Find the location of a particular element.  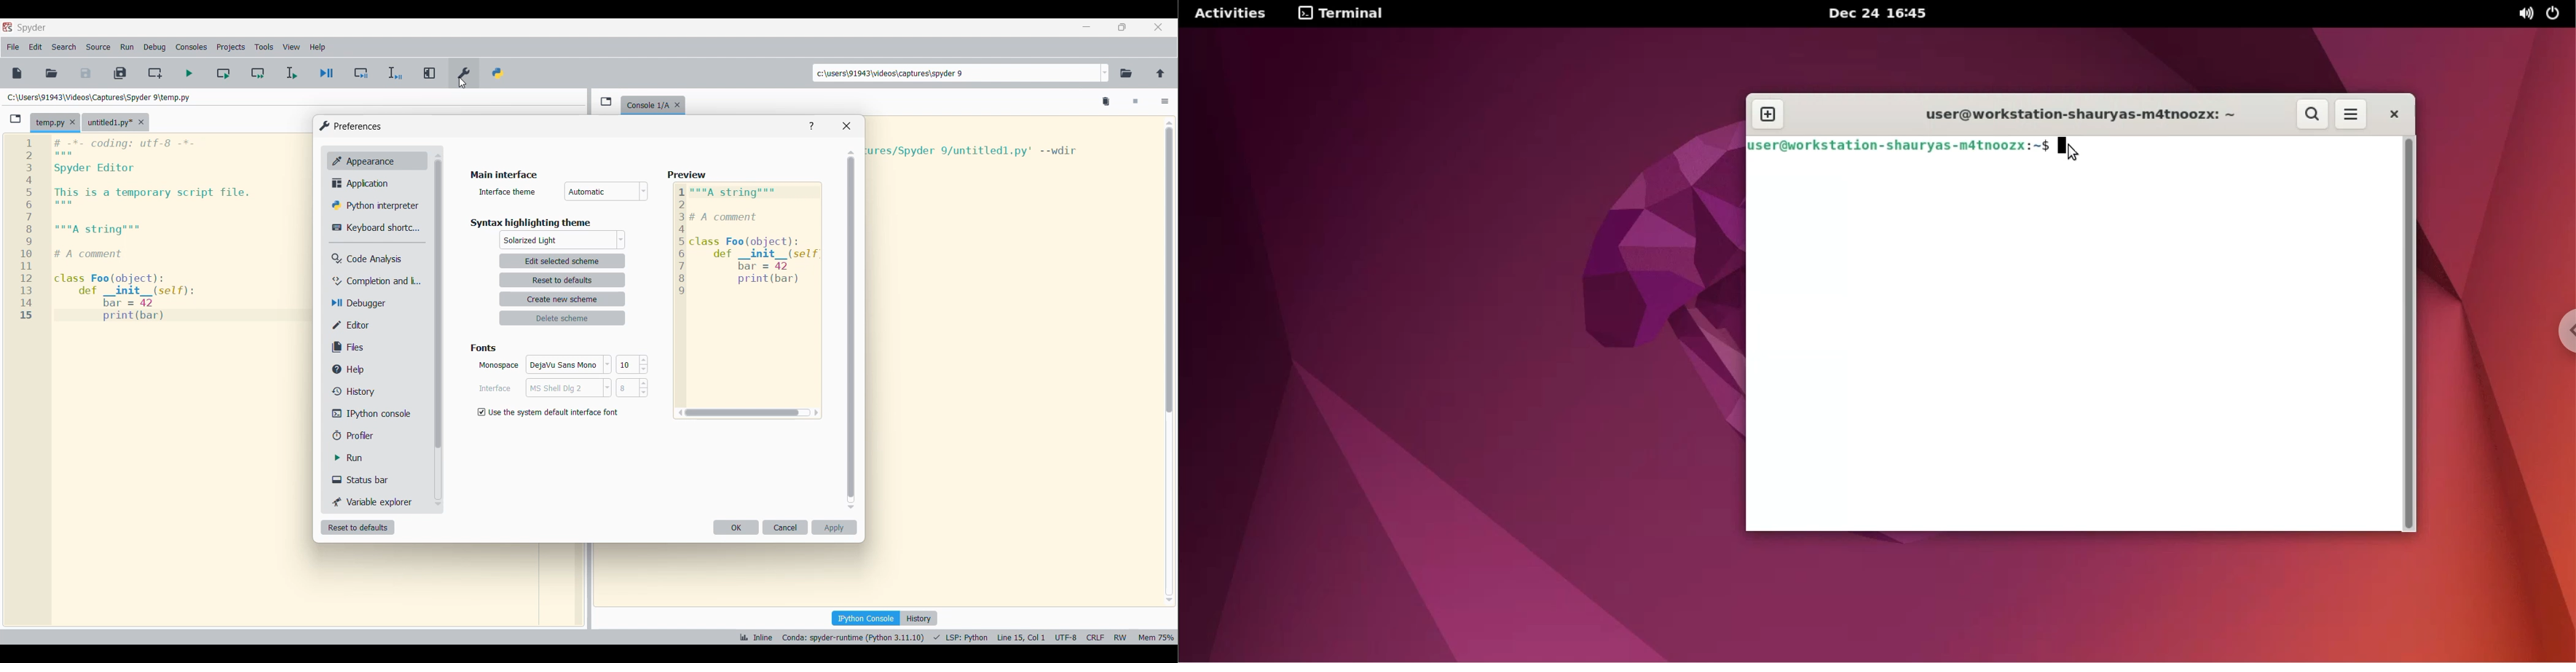

Section title is located at coordinates (531, 223).